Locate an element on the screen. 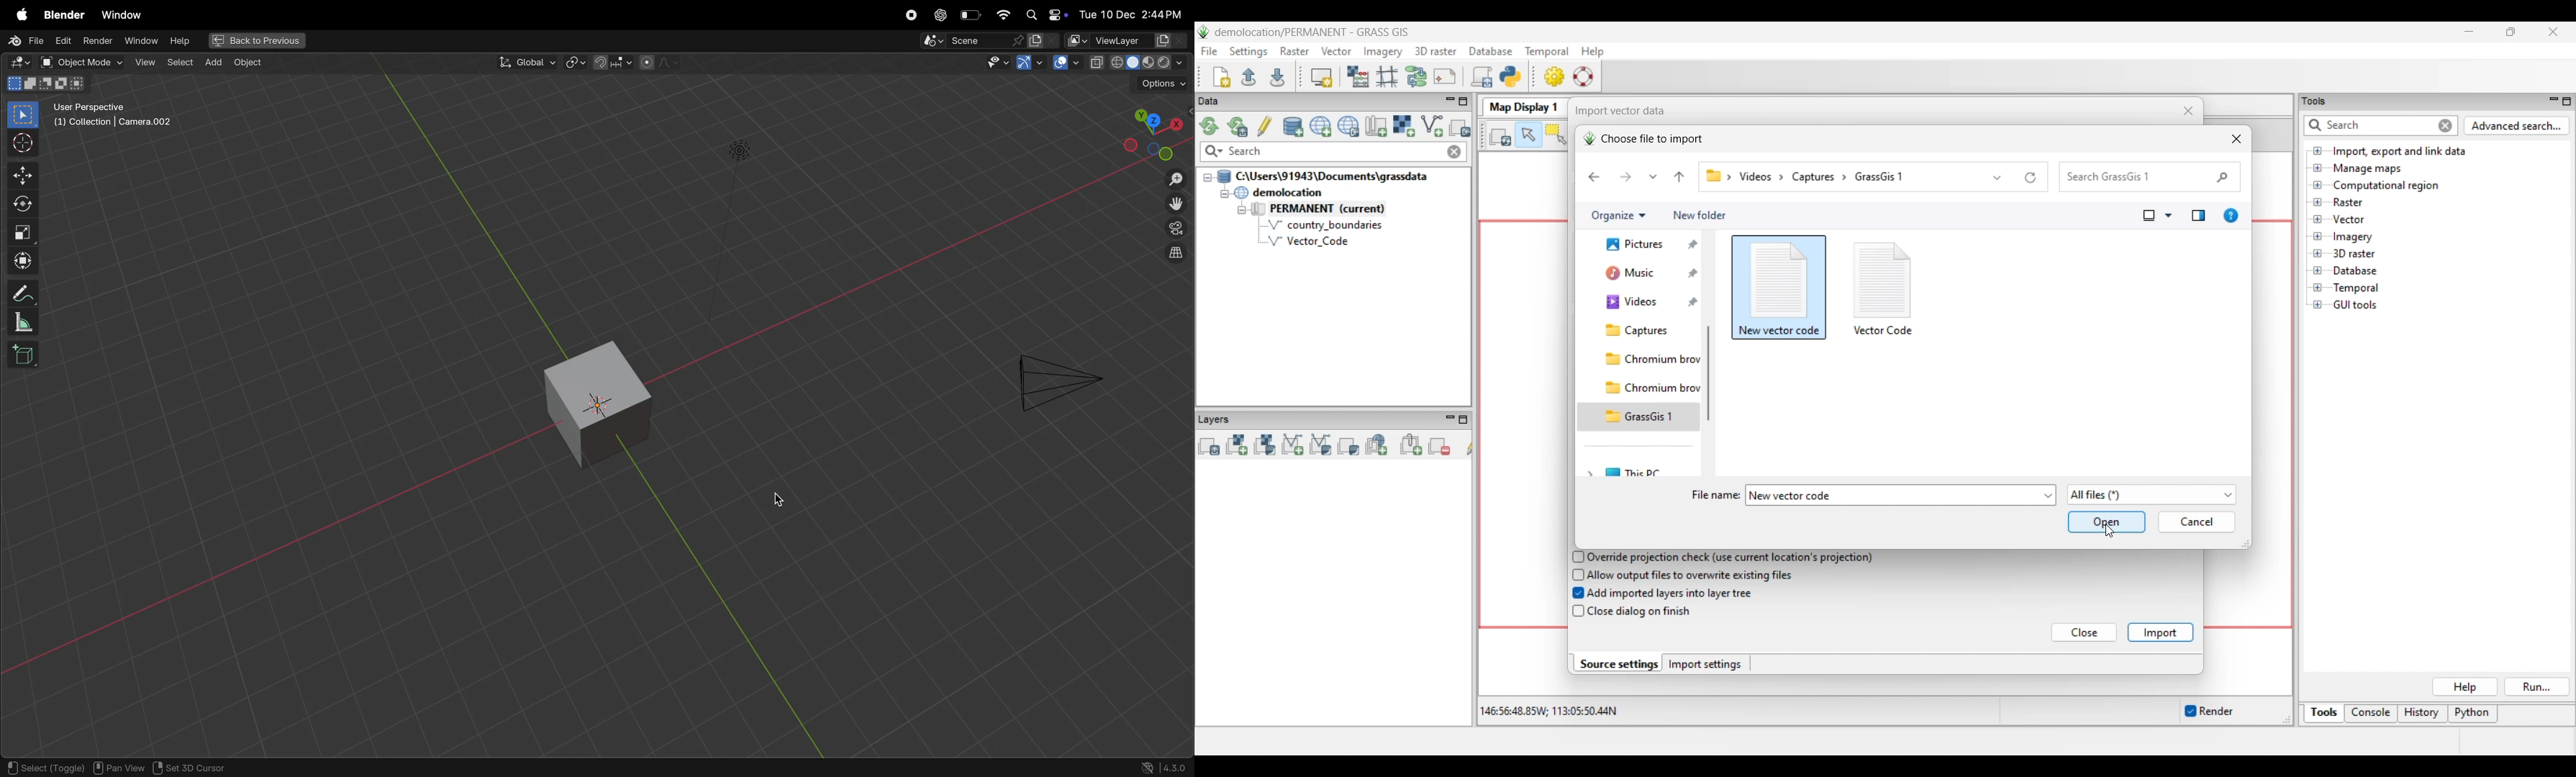   is located at coordinates (1067, 63).